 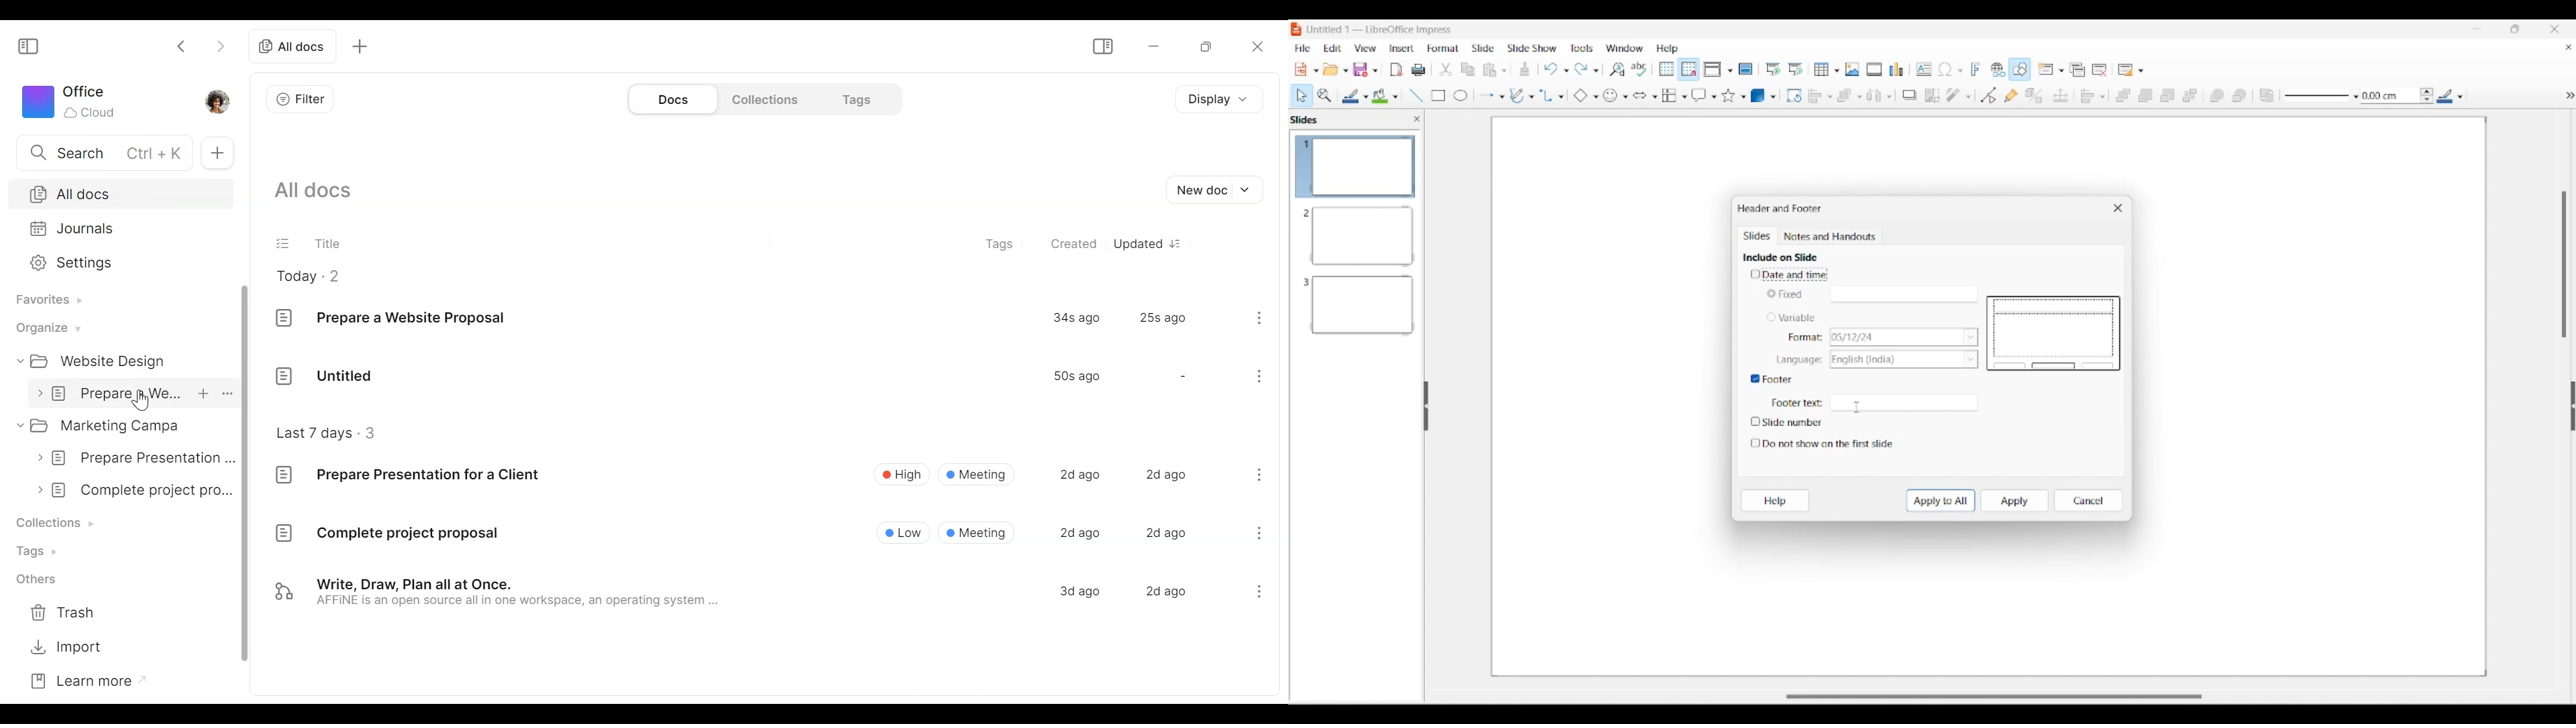 I want to click on Other, so click(x=32, y=579).